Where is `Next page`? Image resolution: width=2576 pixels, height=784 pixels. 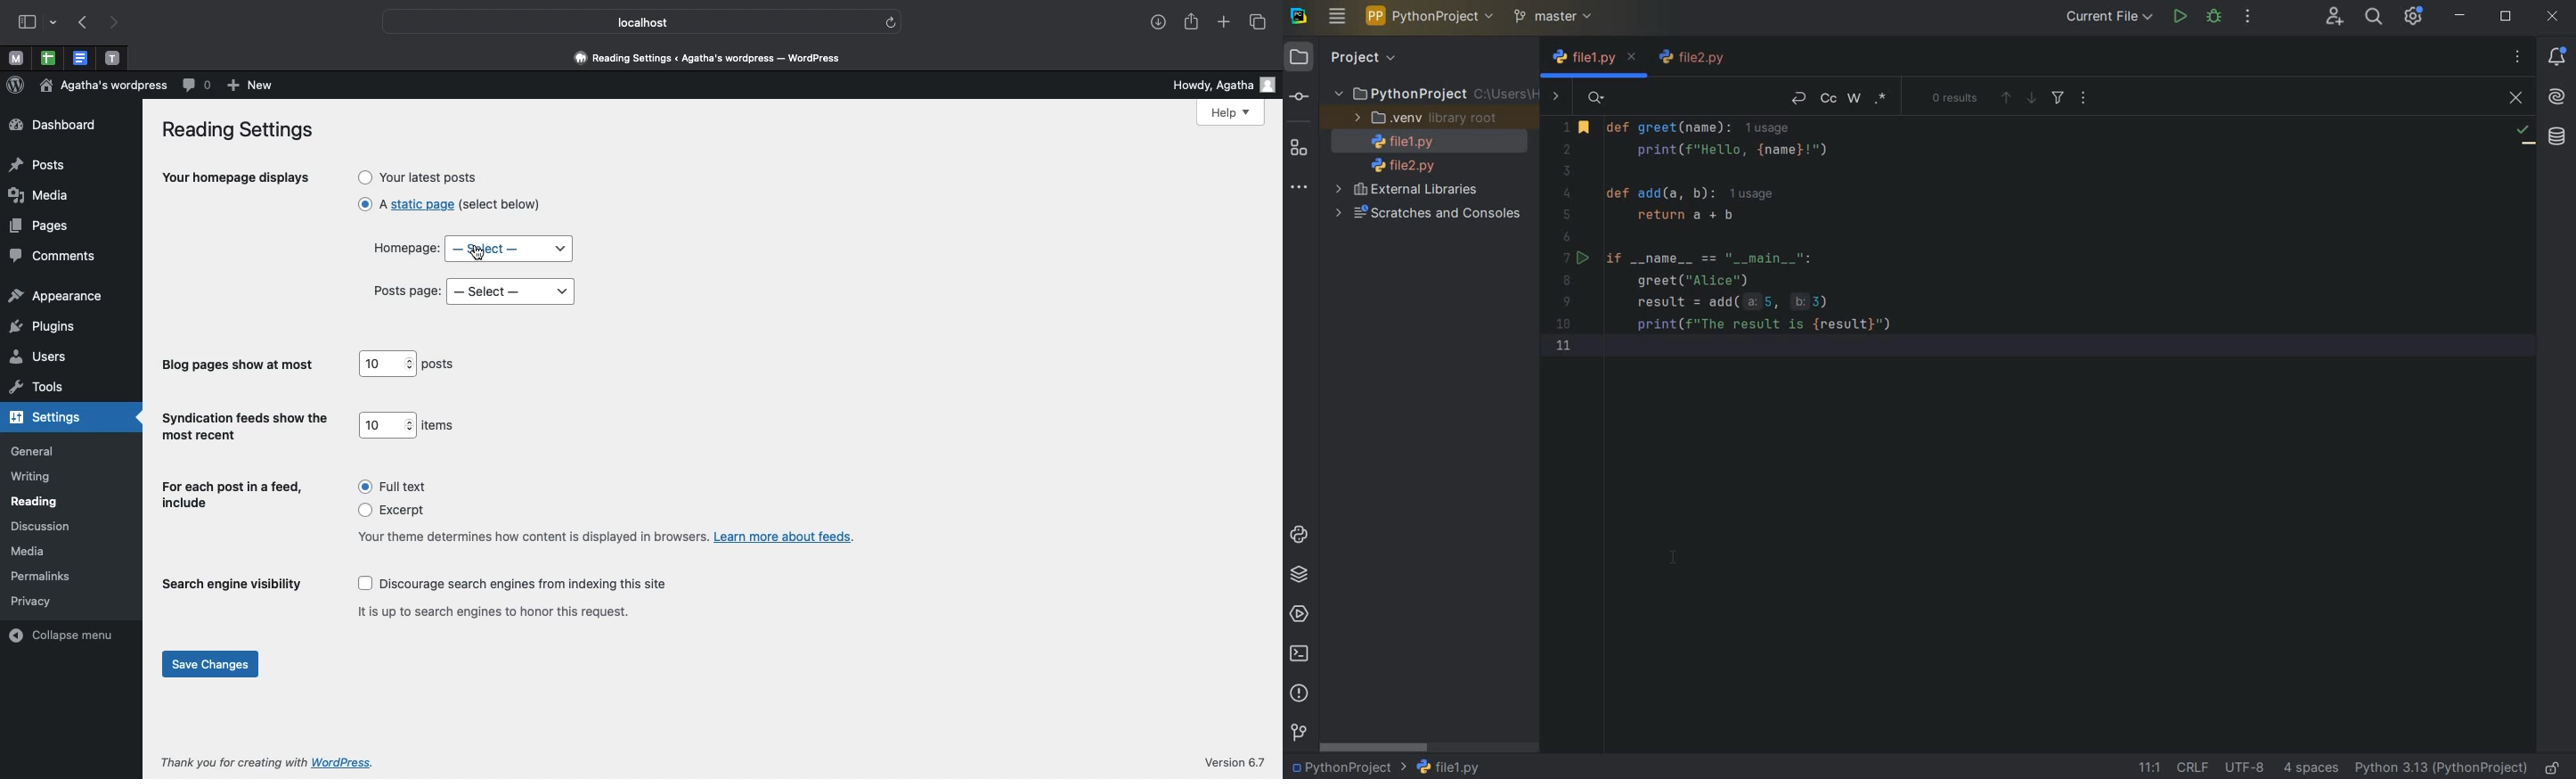 Next page is located at coordinates (117, 24).